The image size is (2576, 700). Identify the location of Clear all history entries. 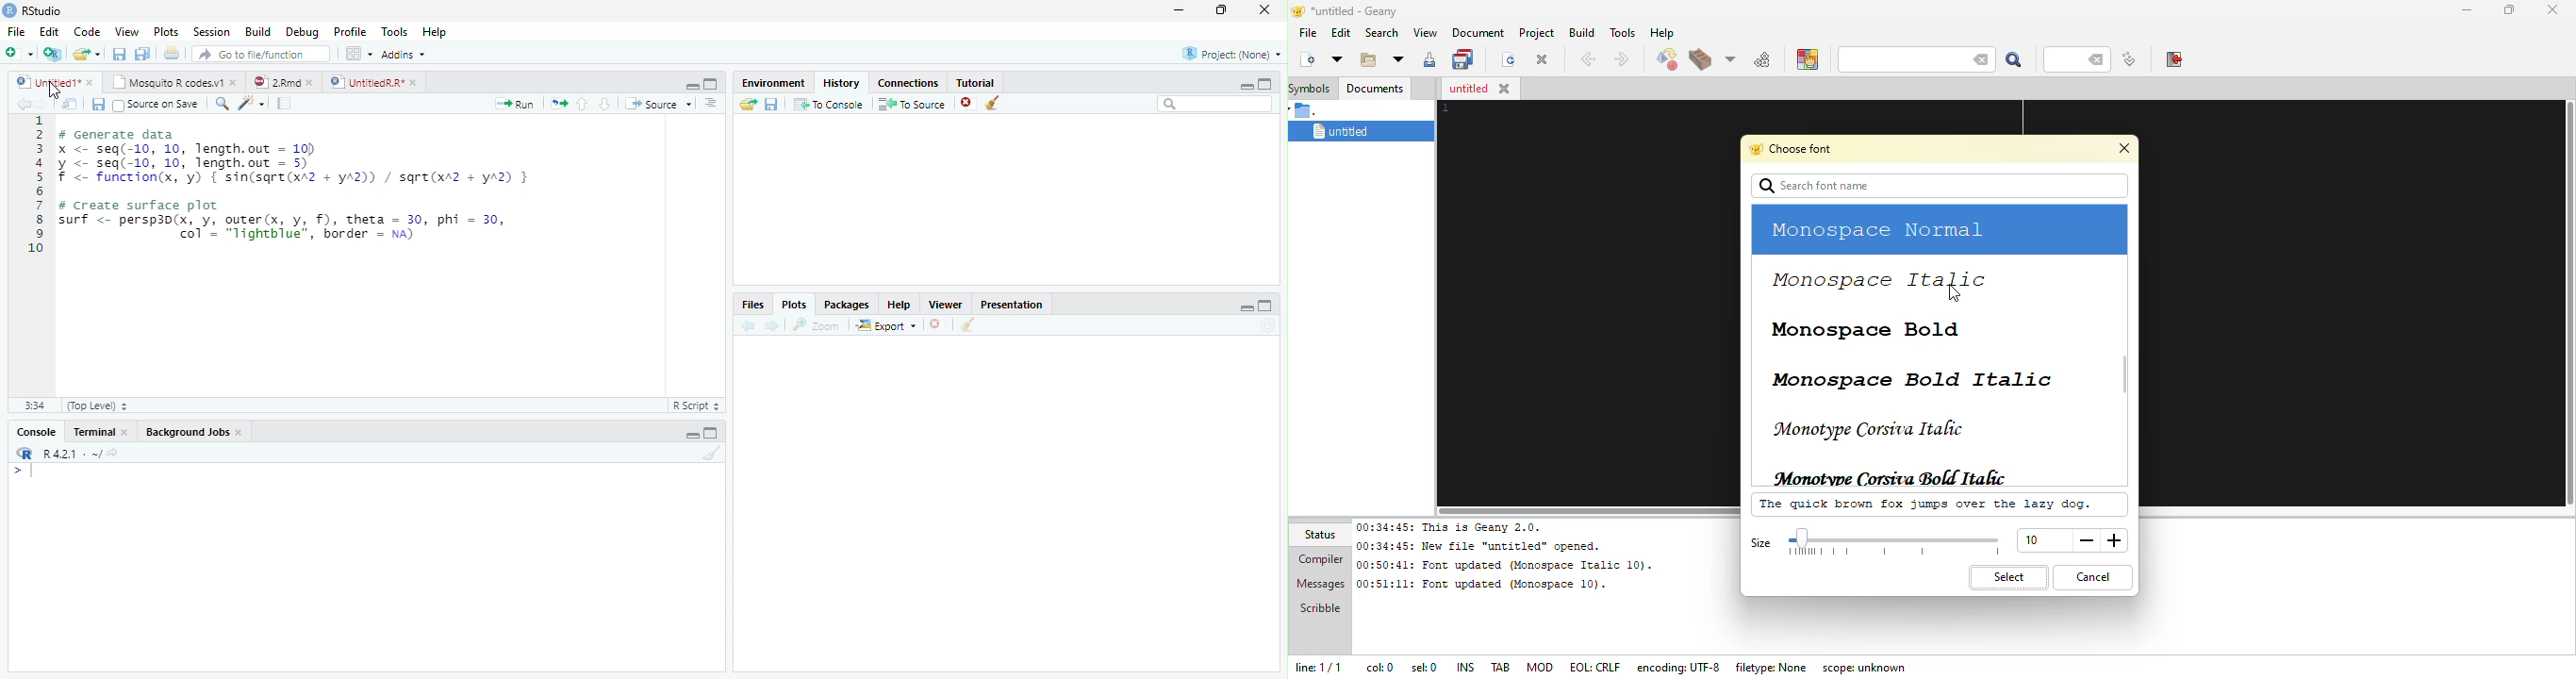
(992, 103).